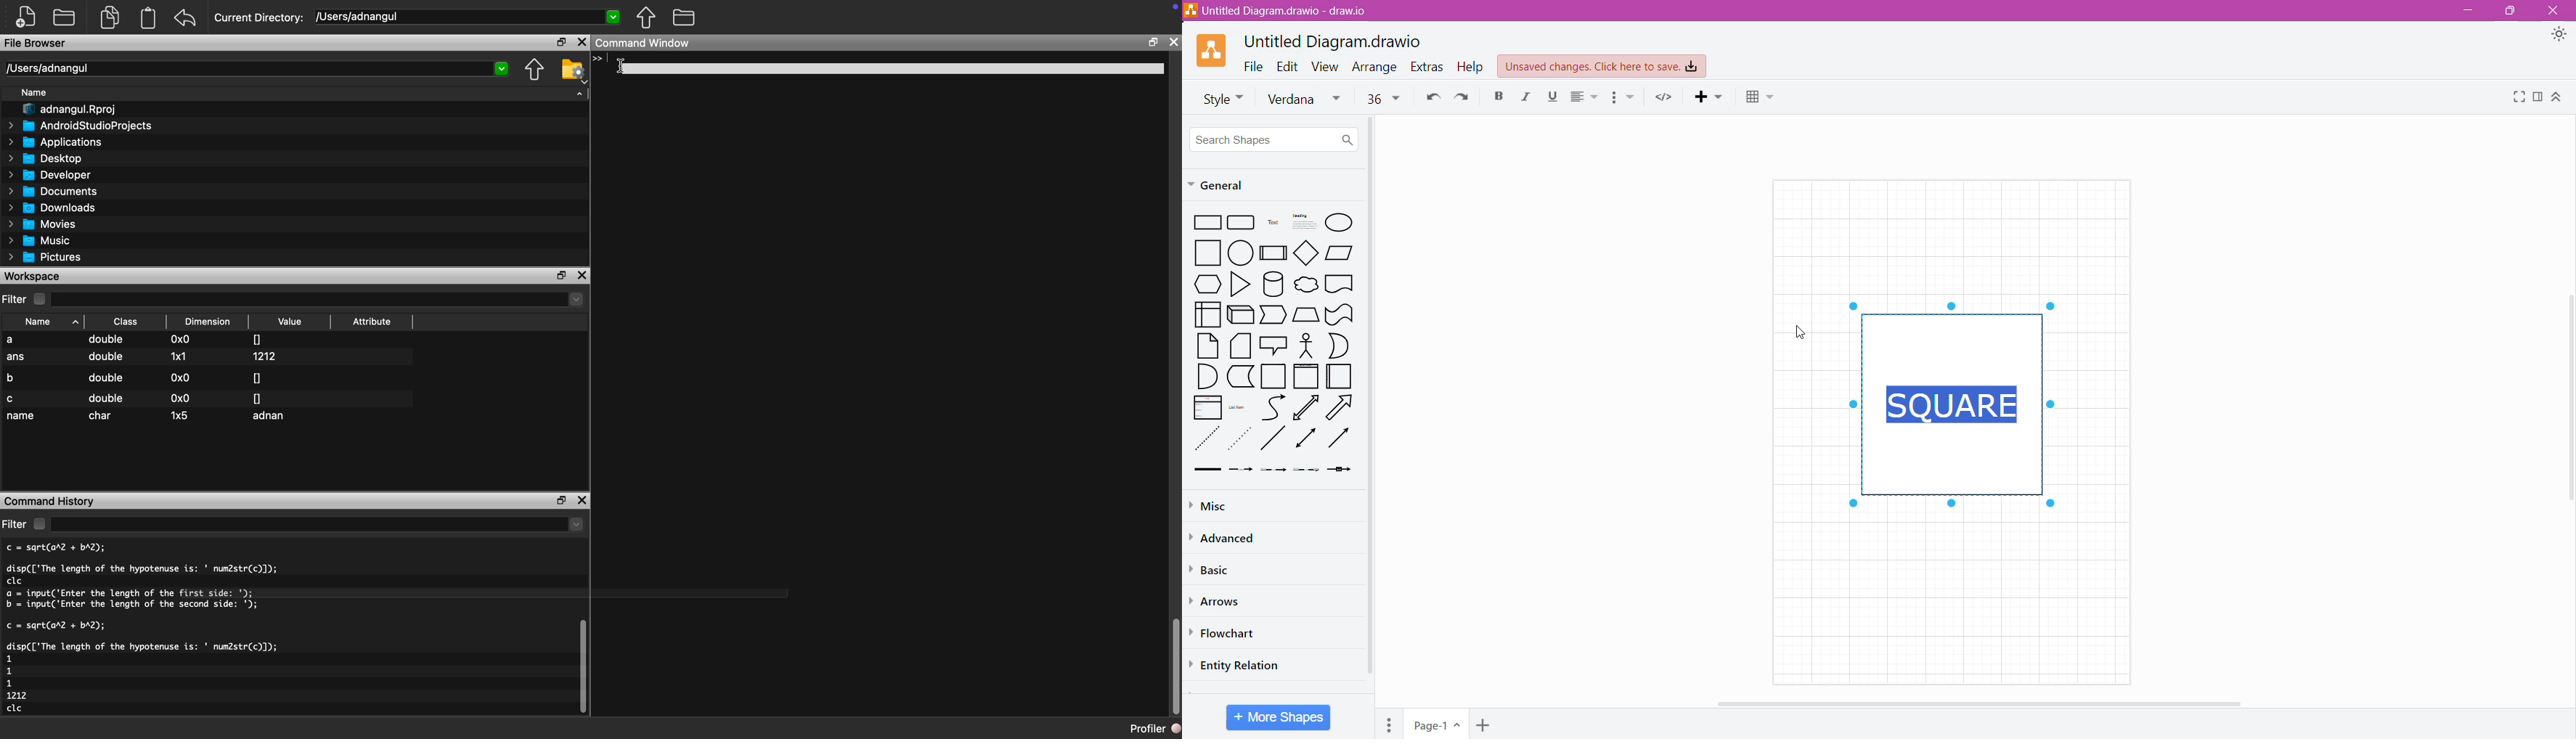 The width and height of the screenshot is (2576, 756). Describe the element at coordinates (645, 17) in the screenshot. I see `move up` at that location.